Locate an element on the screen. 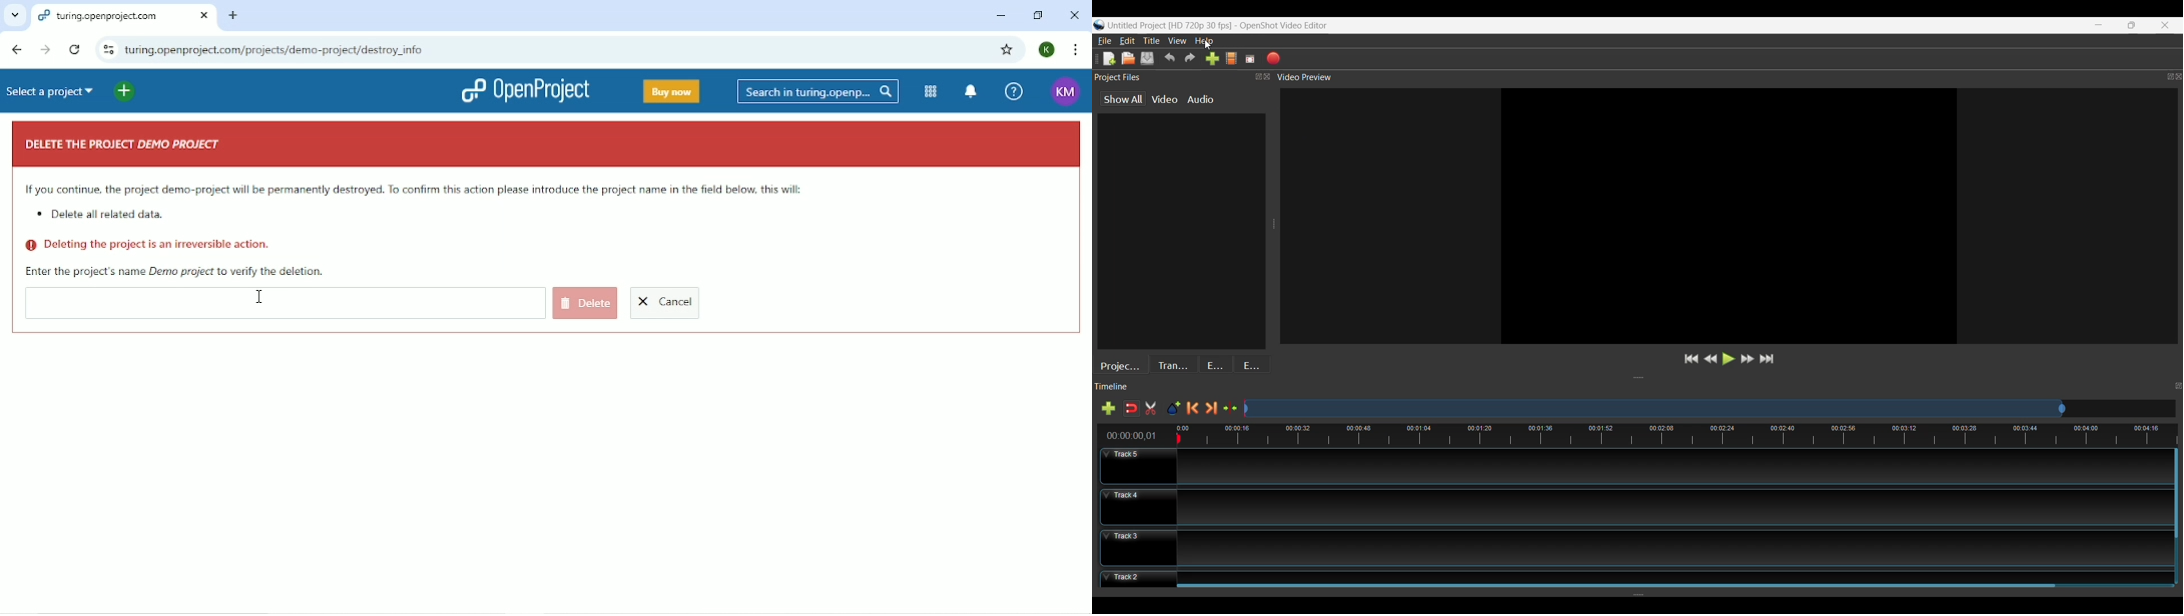 This screenshot has width=2184, height=616. Openshot Desktop icon is located at coordinates (1099, 23).